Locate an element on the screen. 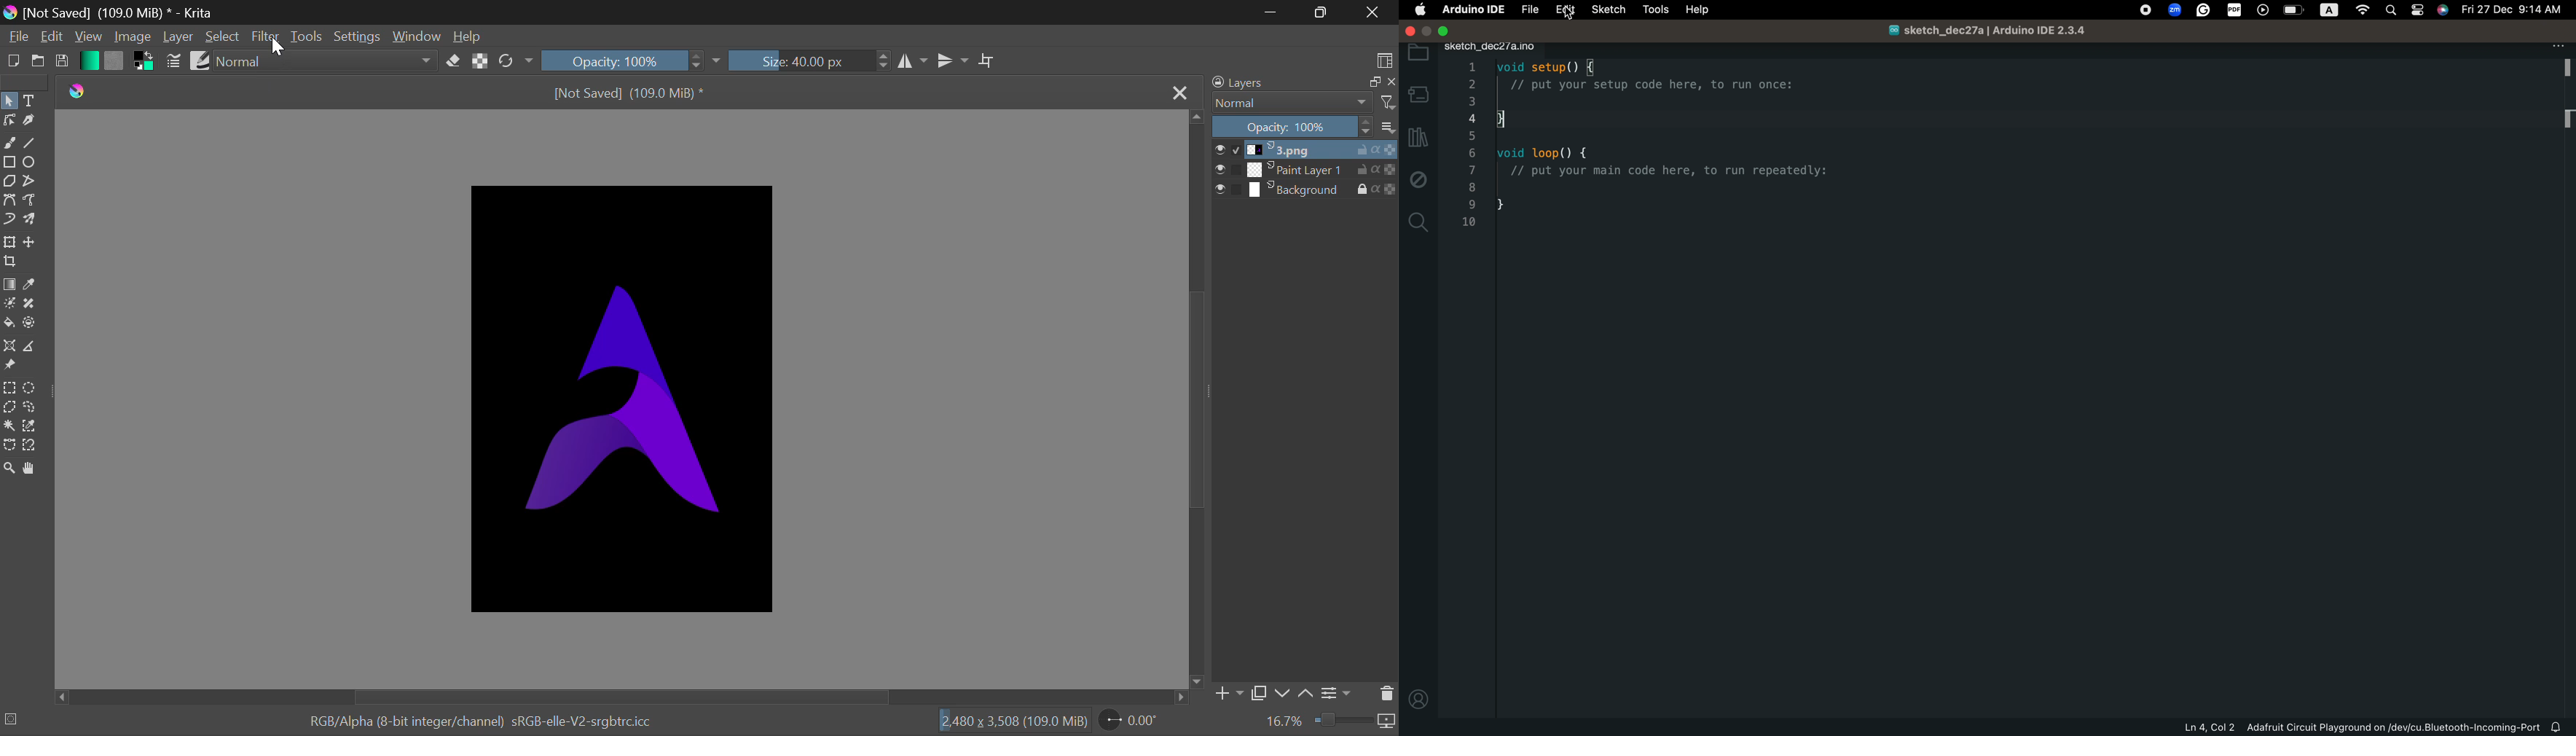 This screenshot has width=2576, height=756. Help is located at coordinates (469, 36).